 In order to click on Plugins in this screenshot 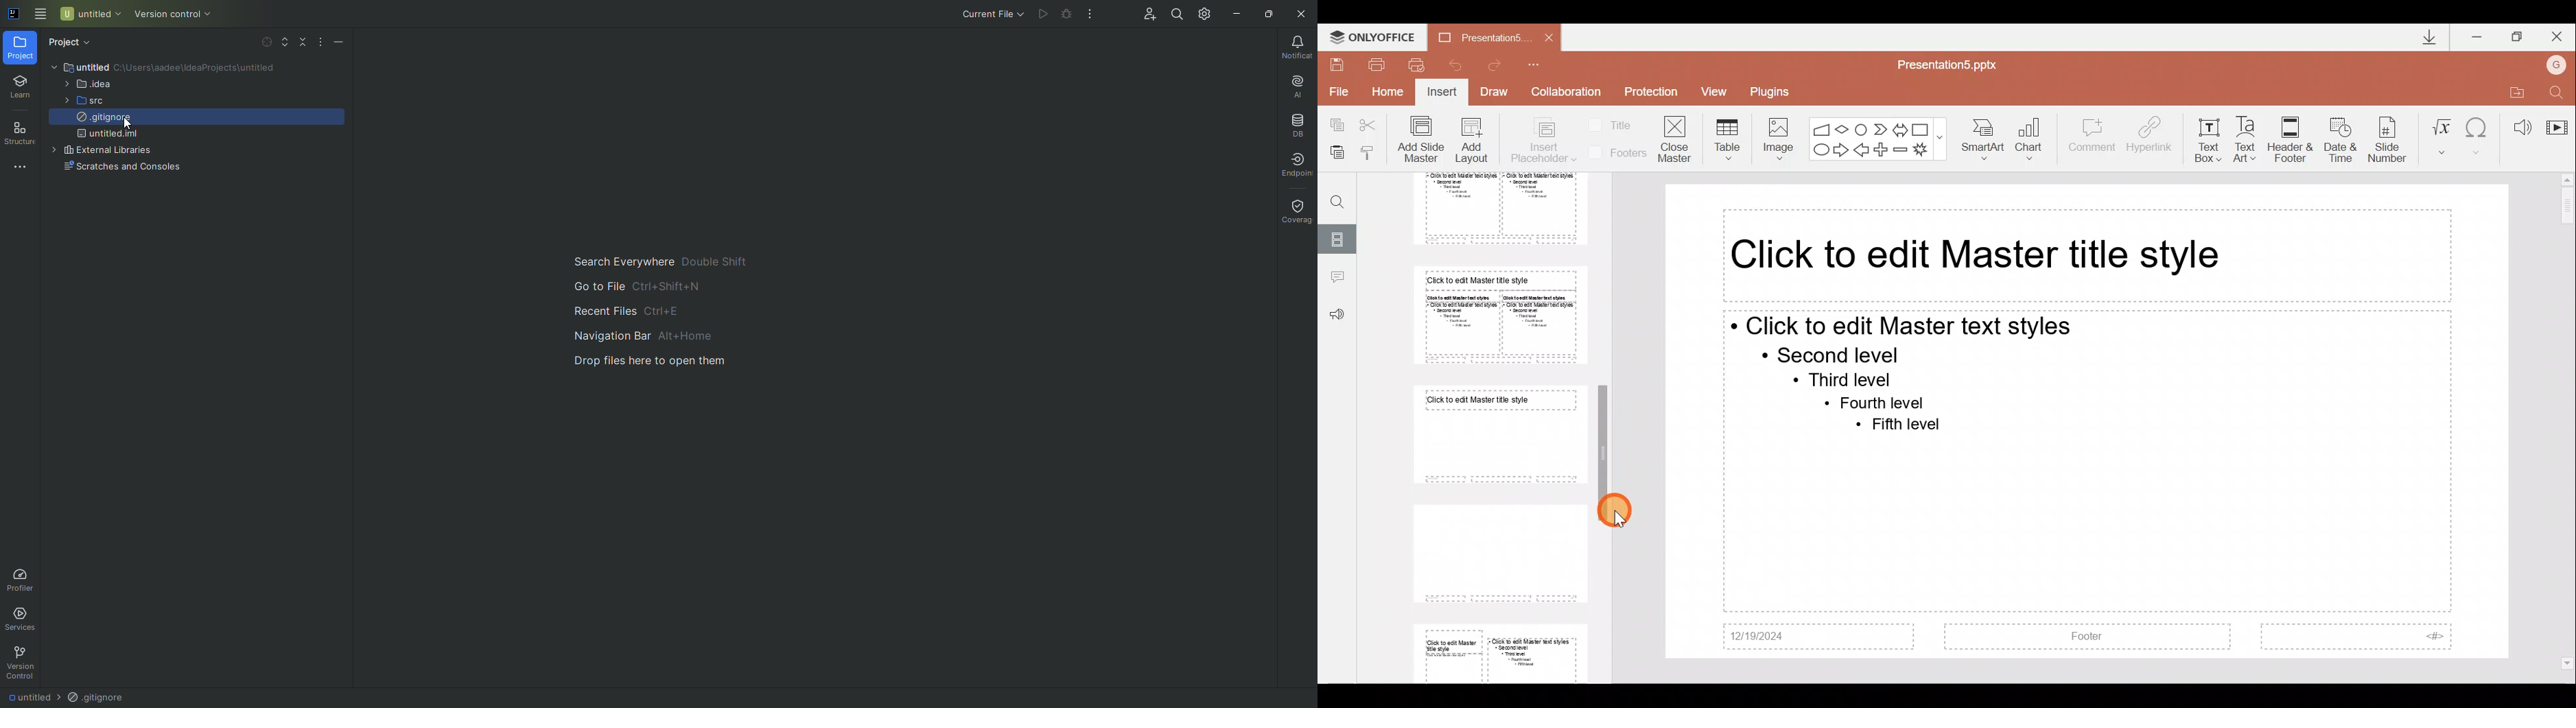, I will do `click(1775, 90)`.